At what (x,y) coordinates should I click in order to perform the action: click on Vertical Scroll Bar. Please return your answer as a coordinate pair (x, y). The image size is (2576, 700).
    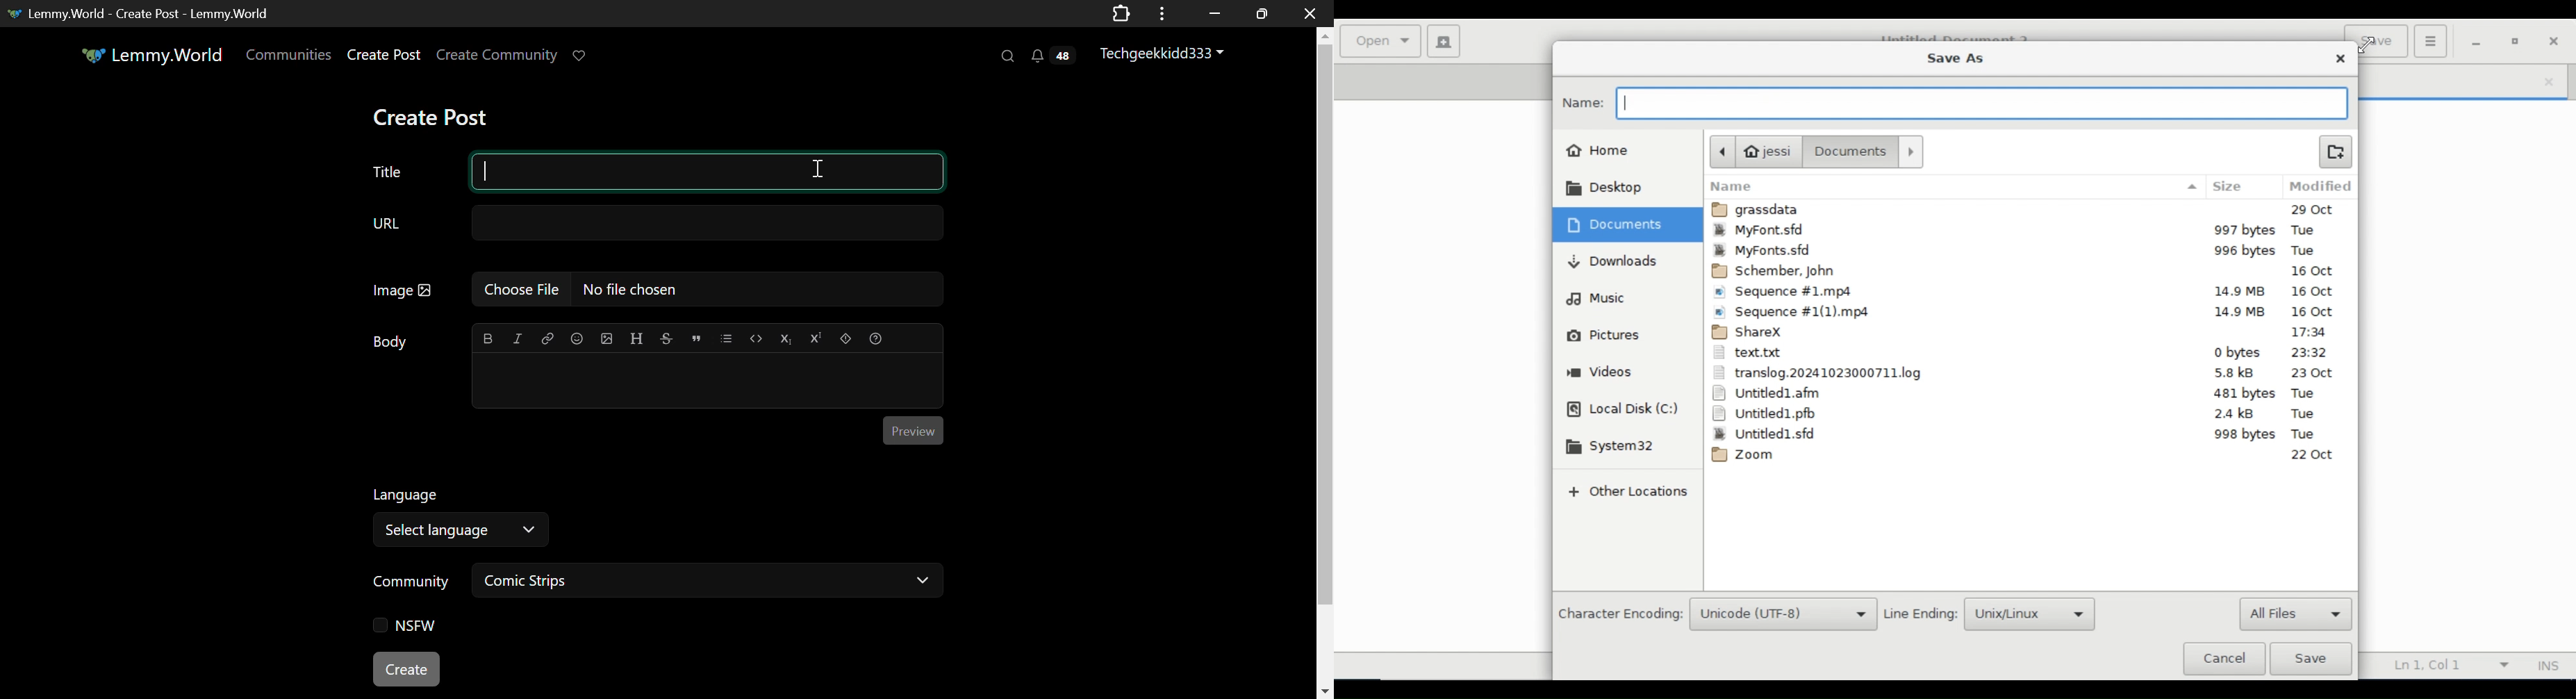
    Looking at the image, I should click on (1326, 369).